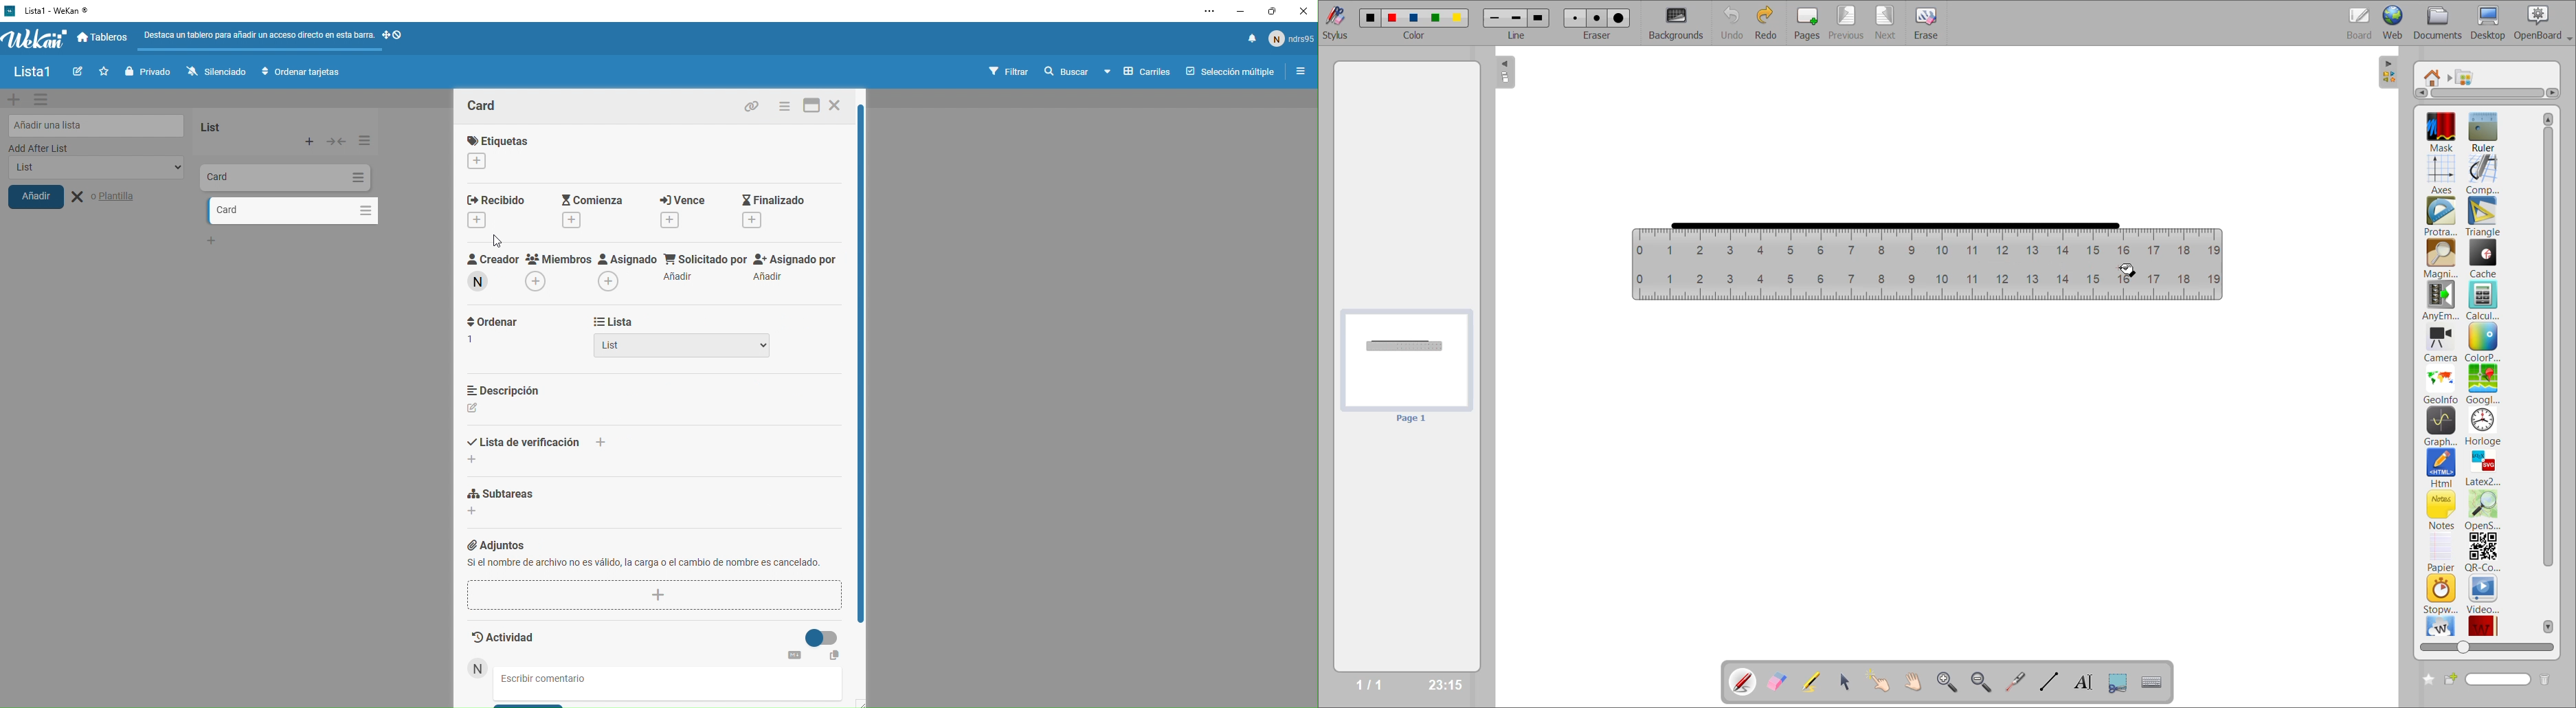 The image size is (2576, 728). What do you see at coordinates (682, 349) in the screenshot?
I see `List` at bounding box center [682, 349].